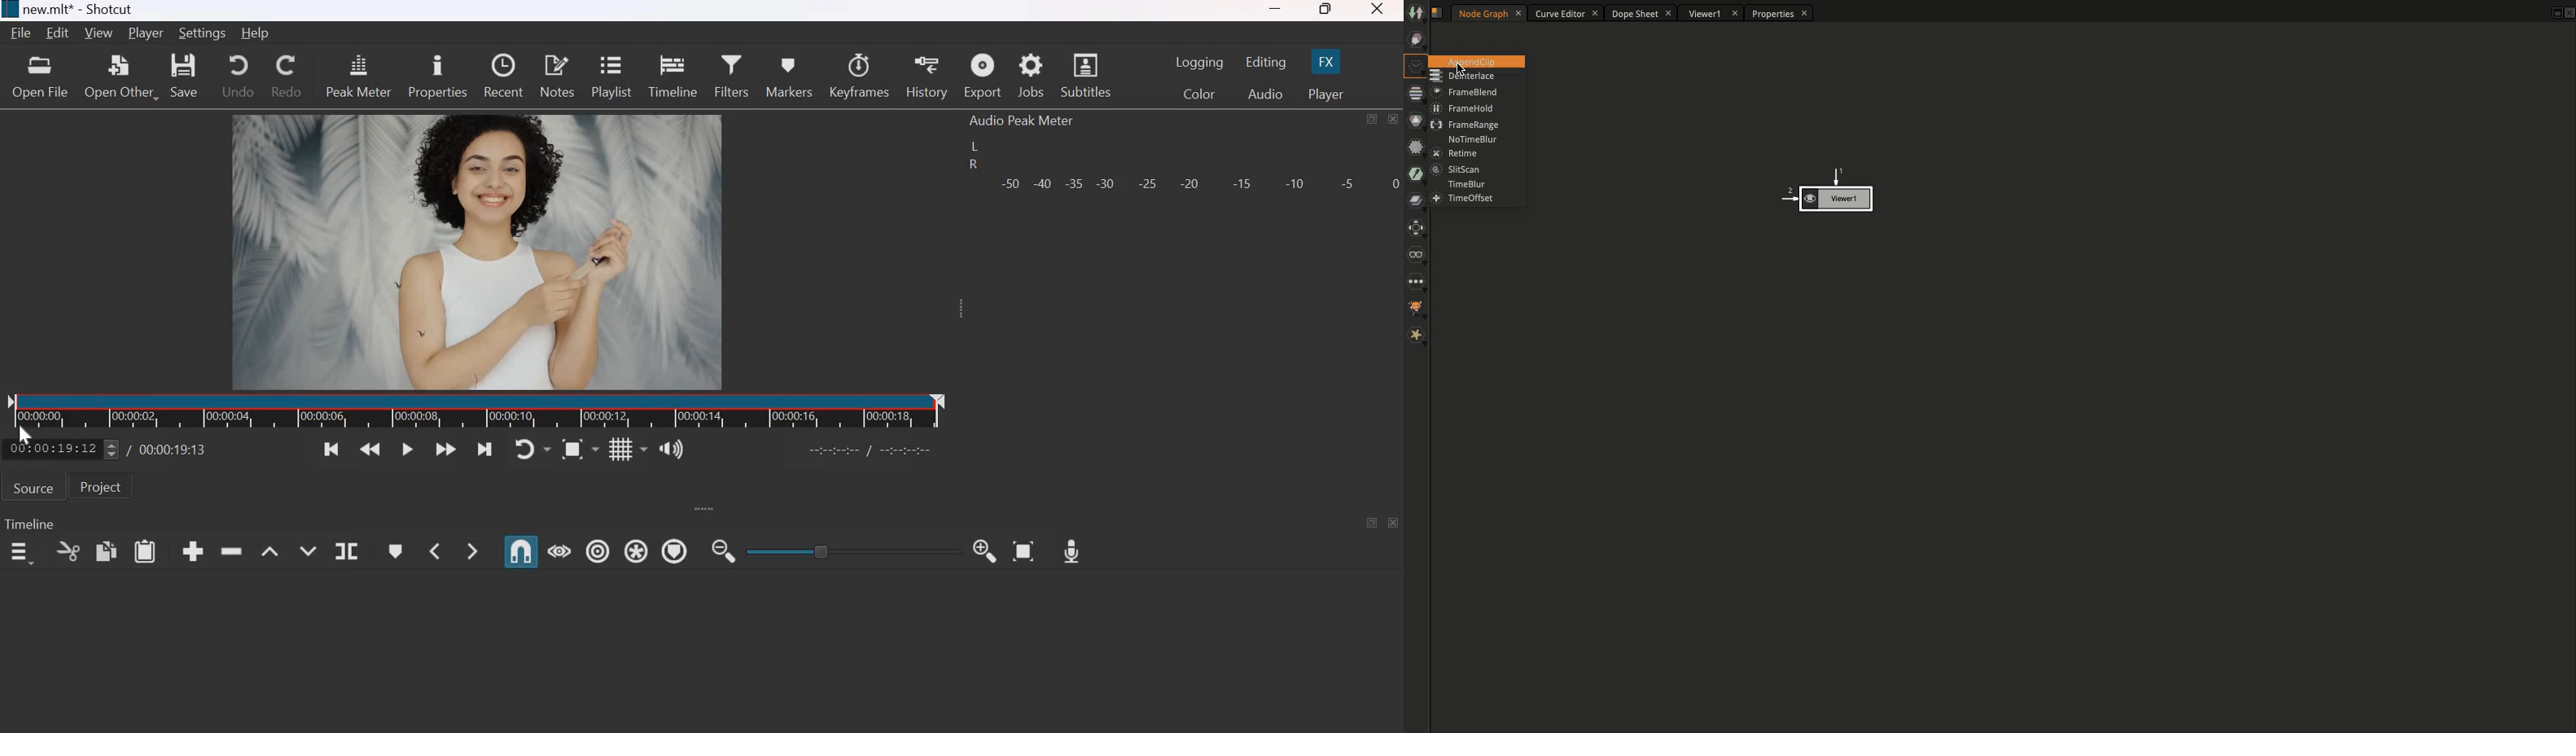 This screenshot has height=756, width=2576. What do you see at coordinates (101, 33) in the screenshot?
I see `View` at bounding box center [101, 33].